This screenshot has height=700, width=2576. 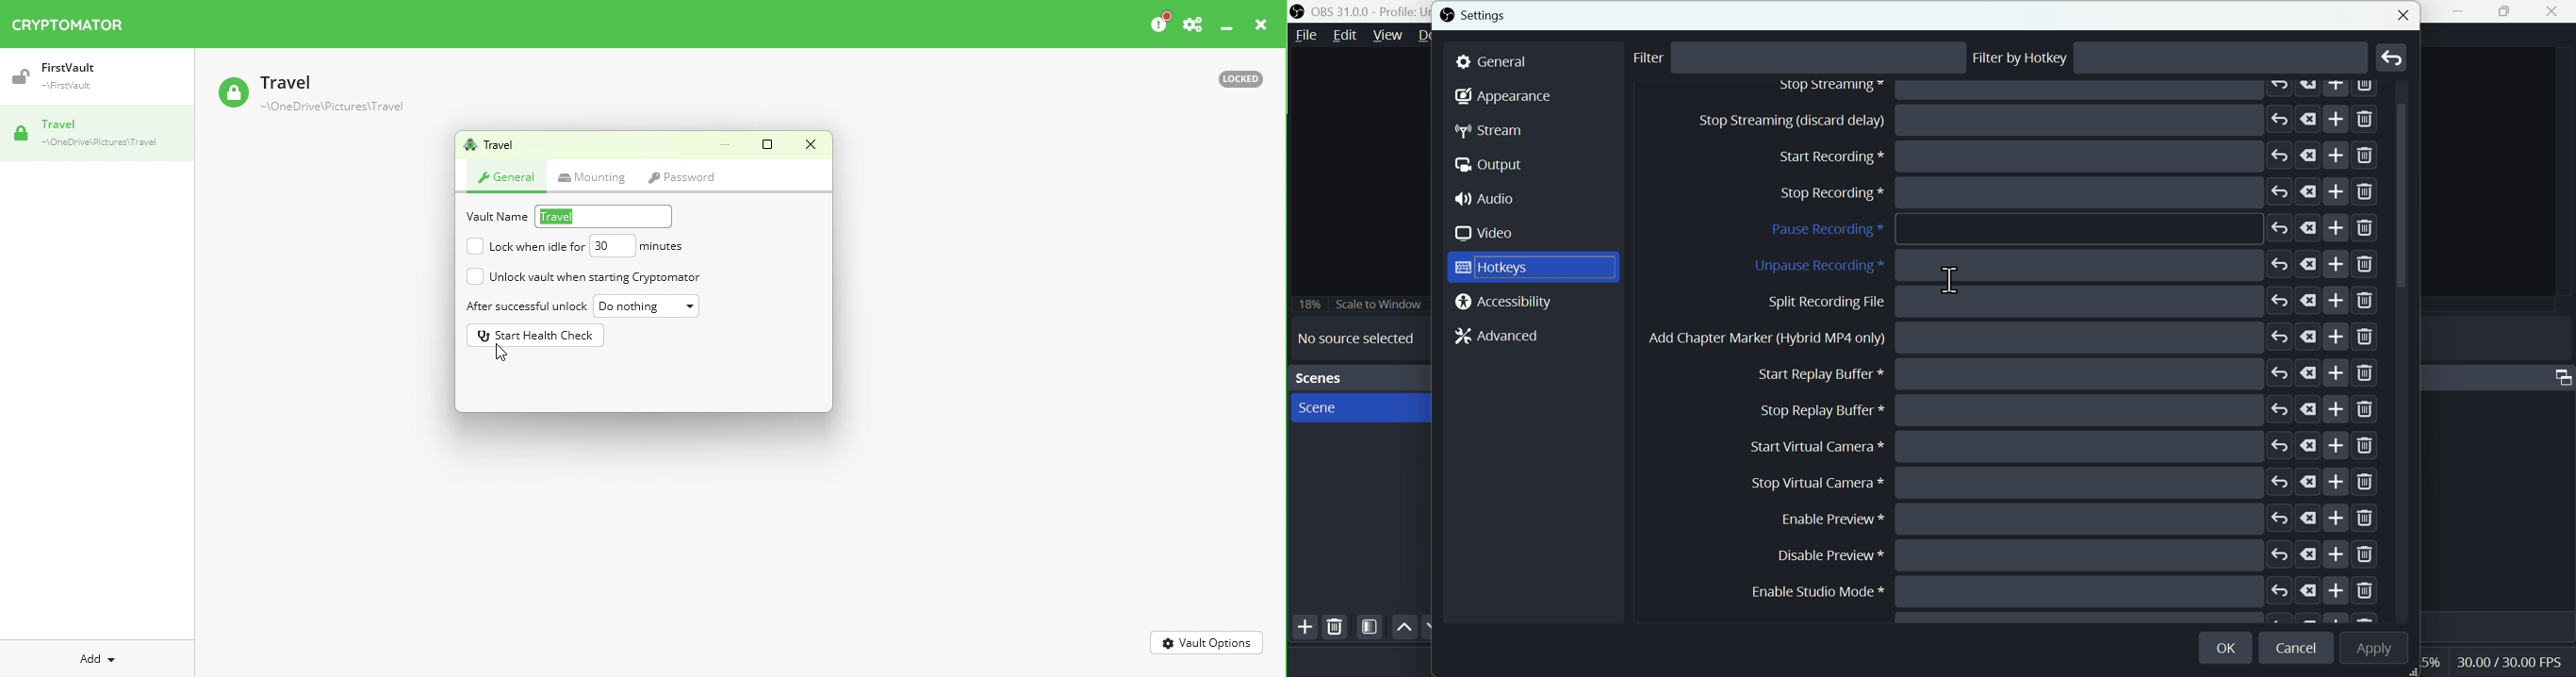 What do you see at coordinates (2021, 58) in the screenshot?
I see `Filter by hotkey` at bounding box center [2021, 58].